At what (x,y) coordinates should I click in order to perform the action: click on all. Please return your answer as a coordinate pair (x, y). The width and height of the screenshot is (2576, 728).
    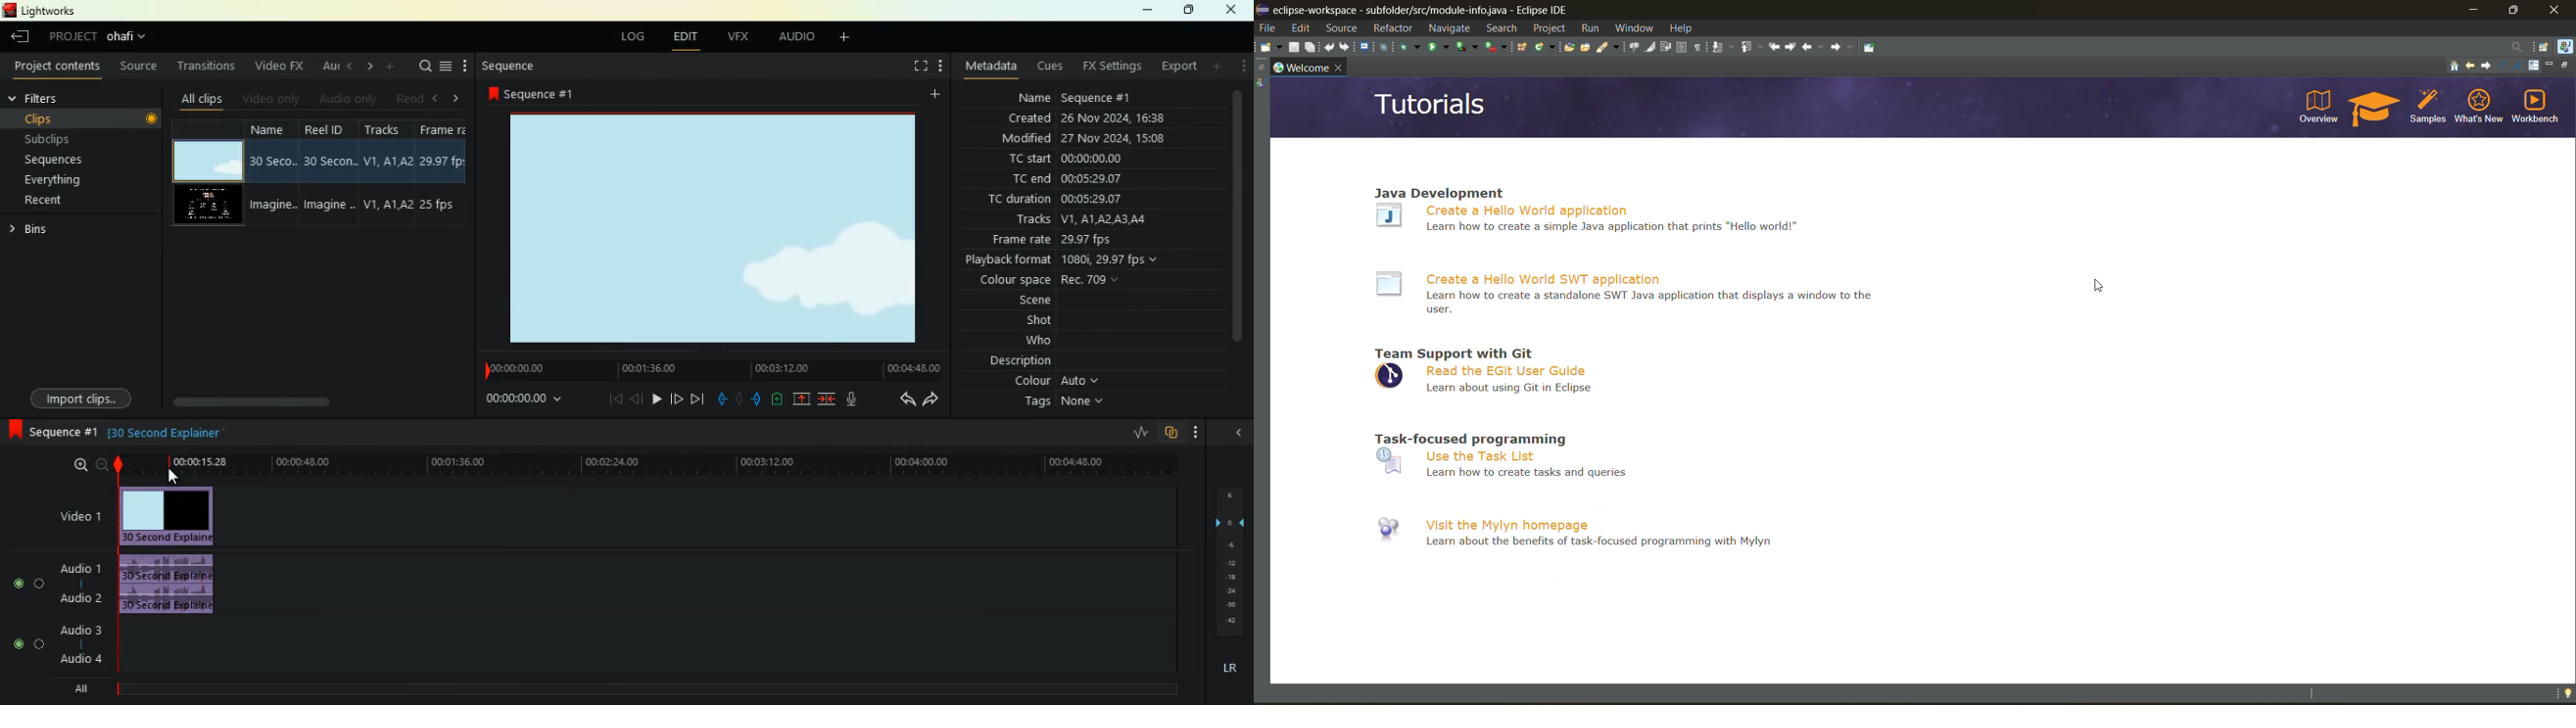
    Looking at the image, I should click on (81, 691).